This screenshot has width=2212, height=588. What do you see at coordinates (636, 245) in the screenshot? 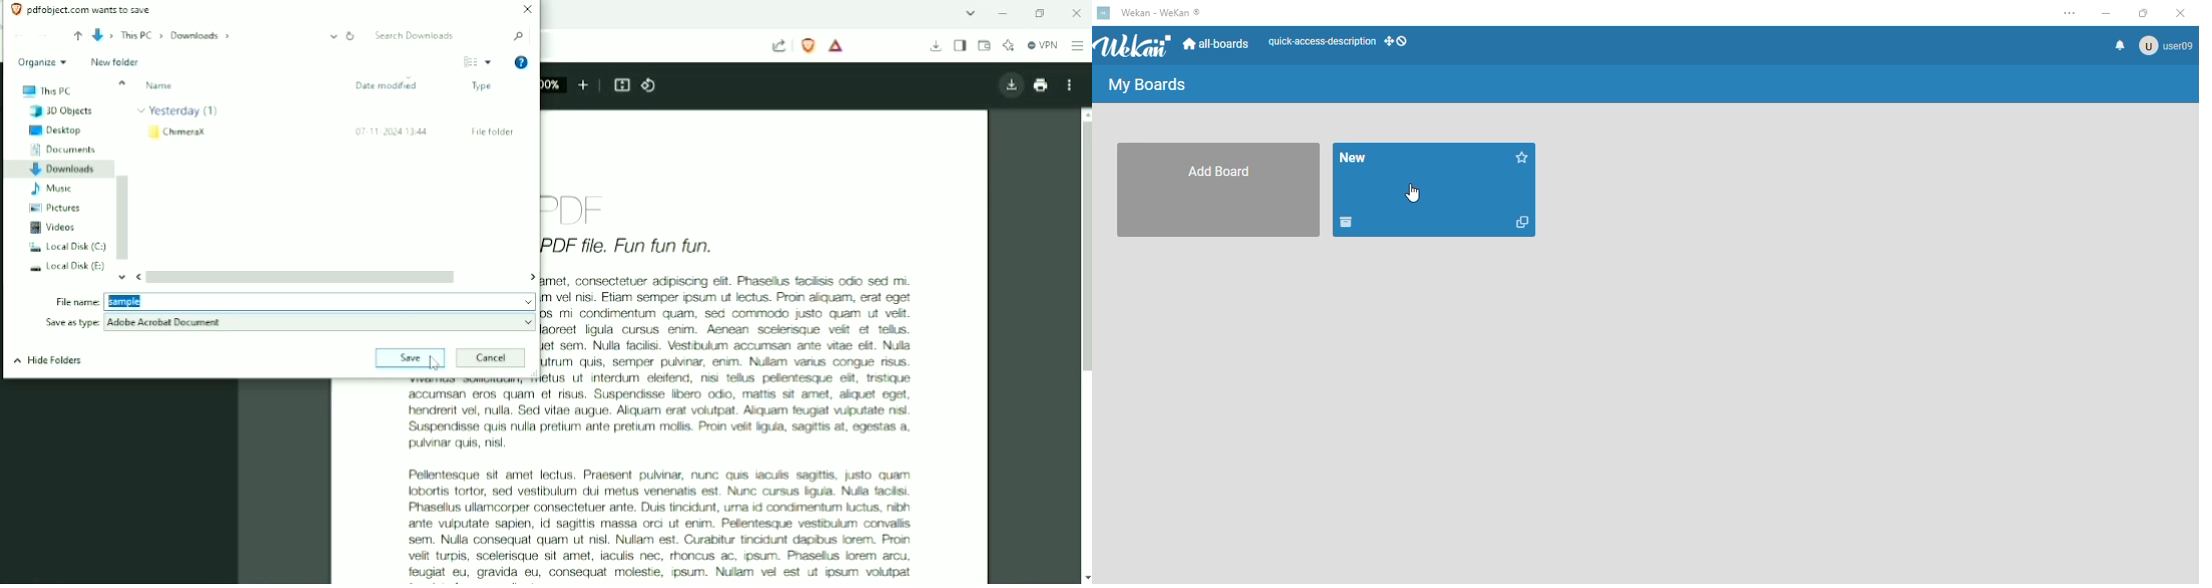
I see `PDF file. fun fun fun.` at bounding box center [636, 245].